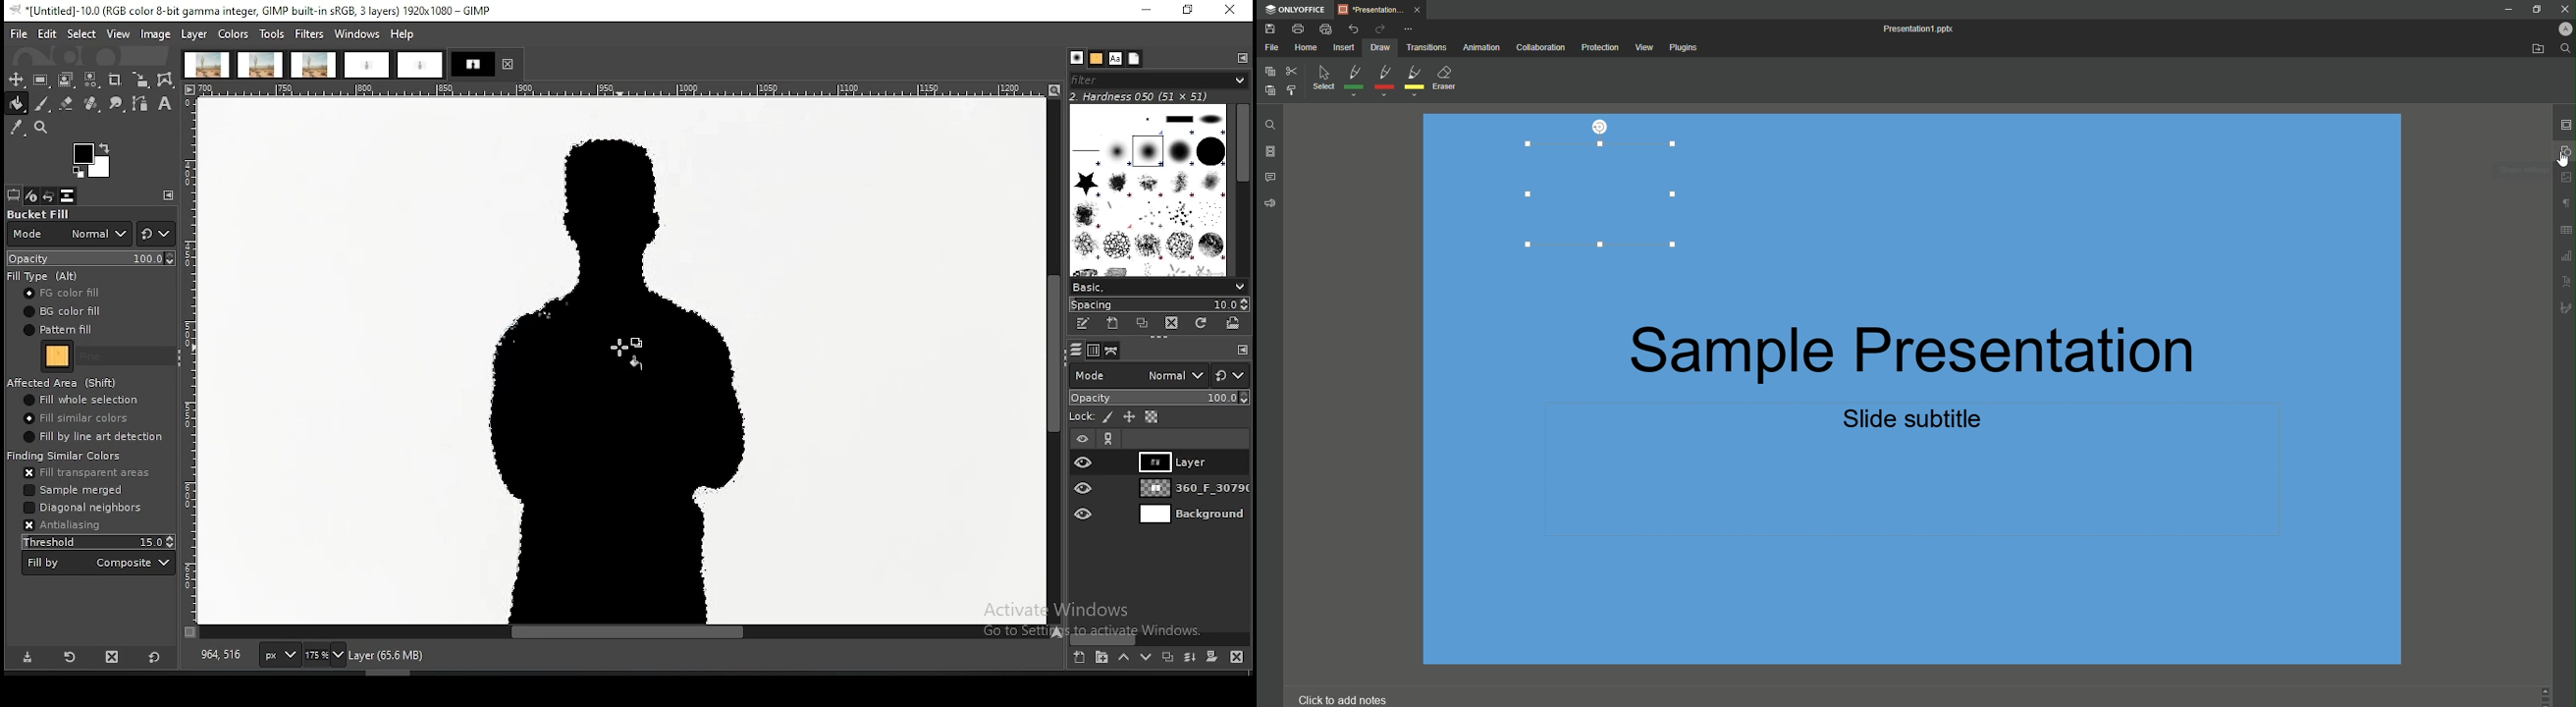 The width and height of the screenshot is (2576, 728). Describe the element at coordinates (1108, 418) in the screenshot. I see `lock pixels` at that location.